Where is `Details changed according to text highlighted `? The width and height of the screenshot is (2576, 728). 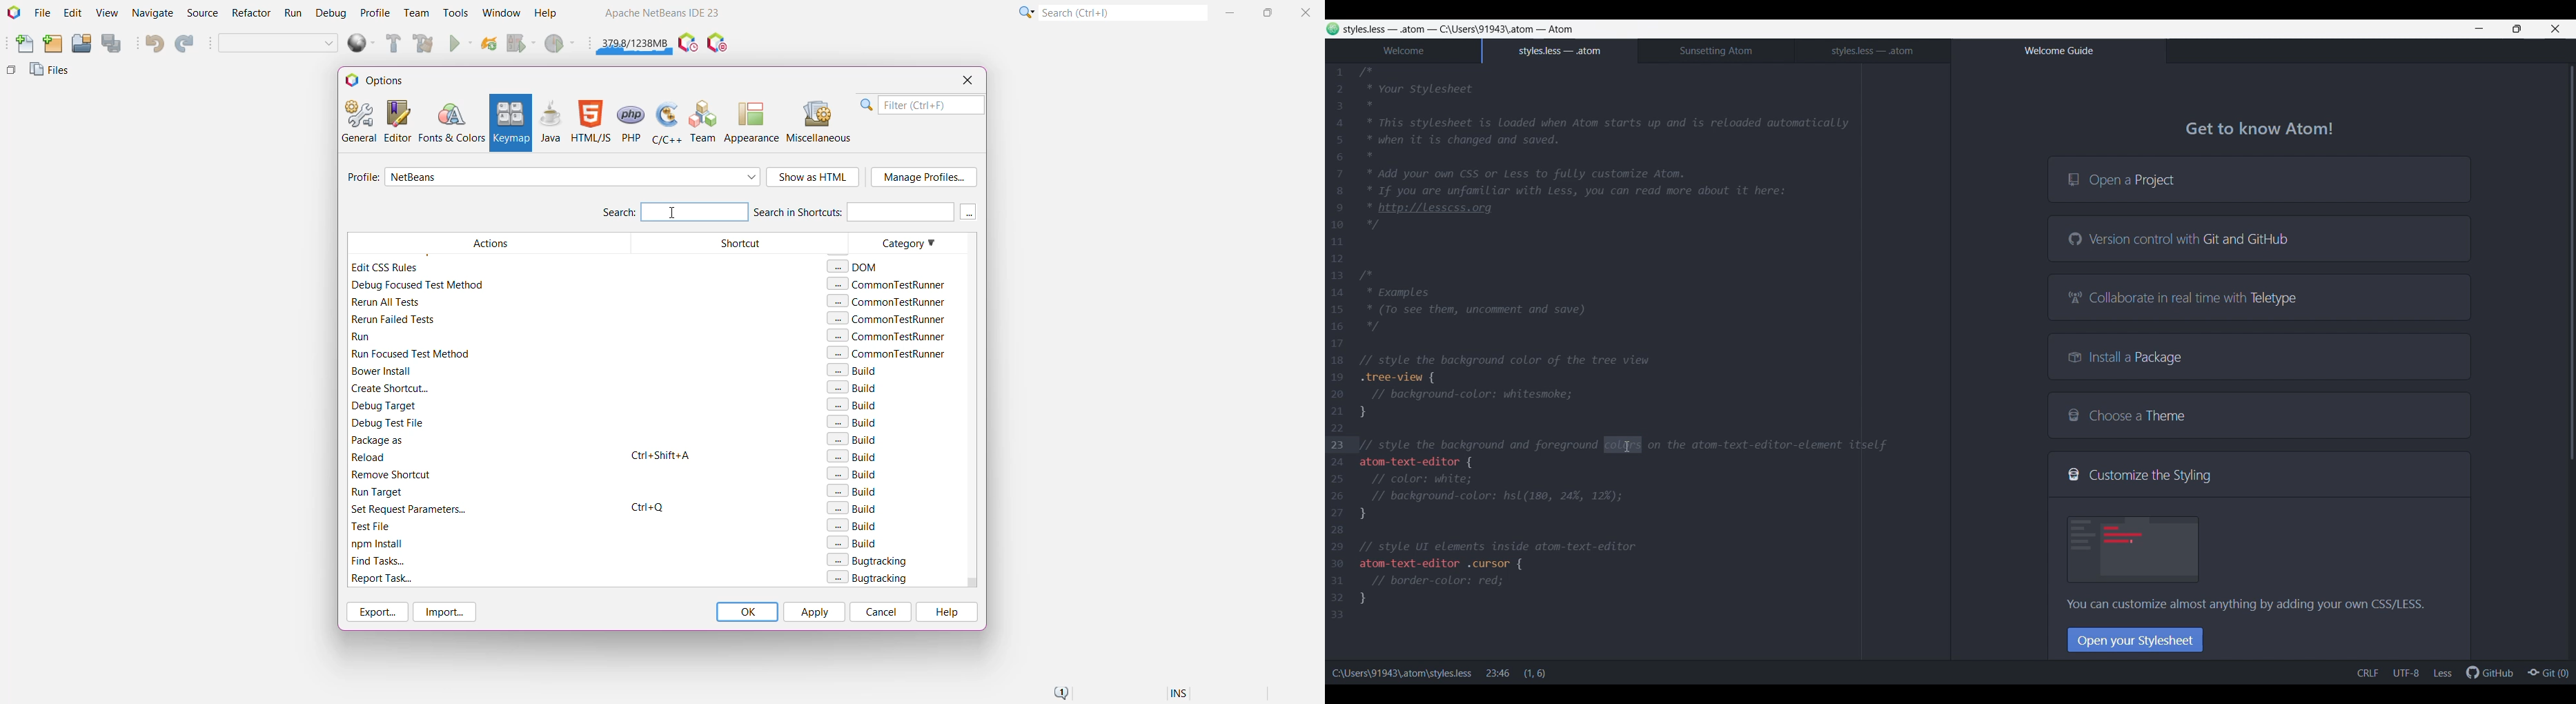
Details changed according to text highlighted  is located at coordinates (1514, 672).